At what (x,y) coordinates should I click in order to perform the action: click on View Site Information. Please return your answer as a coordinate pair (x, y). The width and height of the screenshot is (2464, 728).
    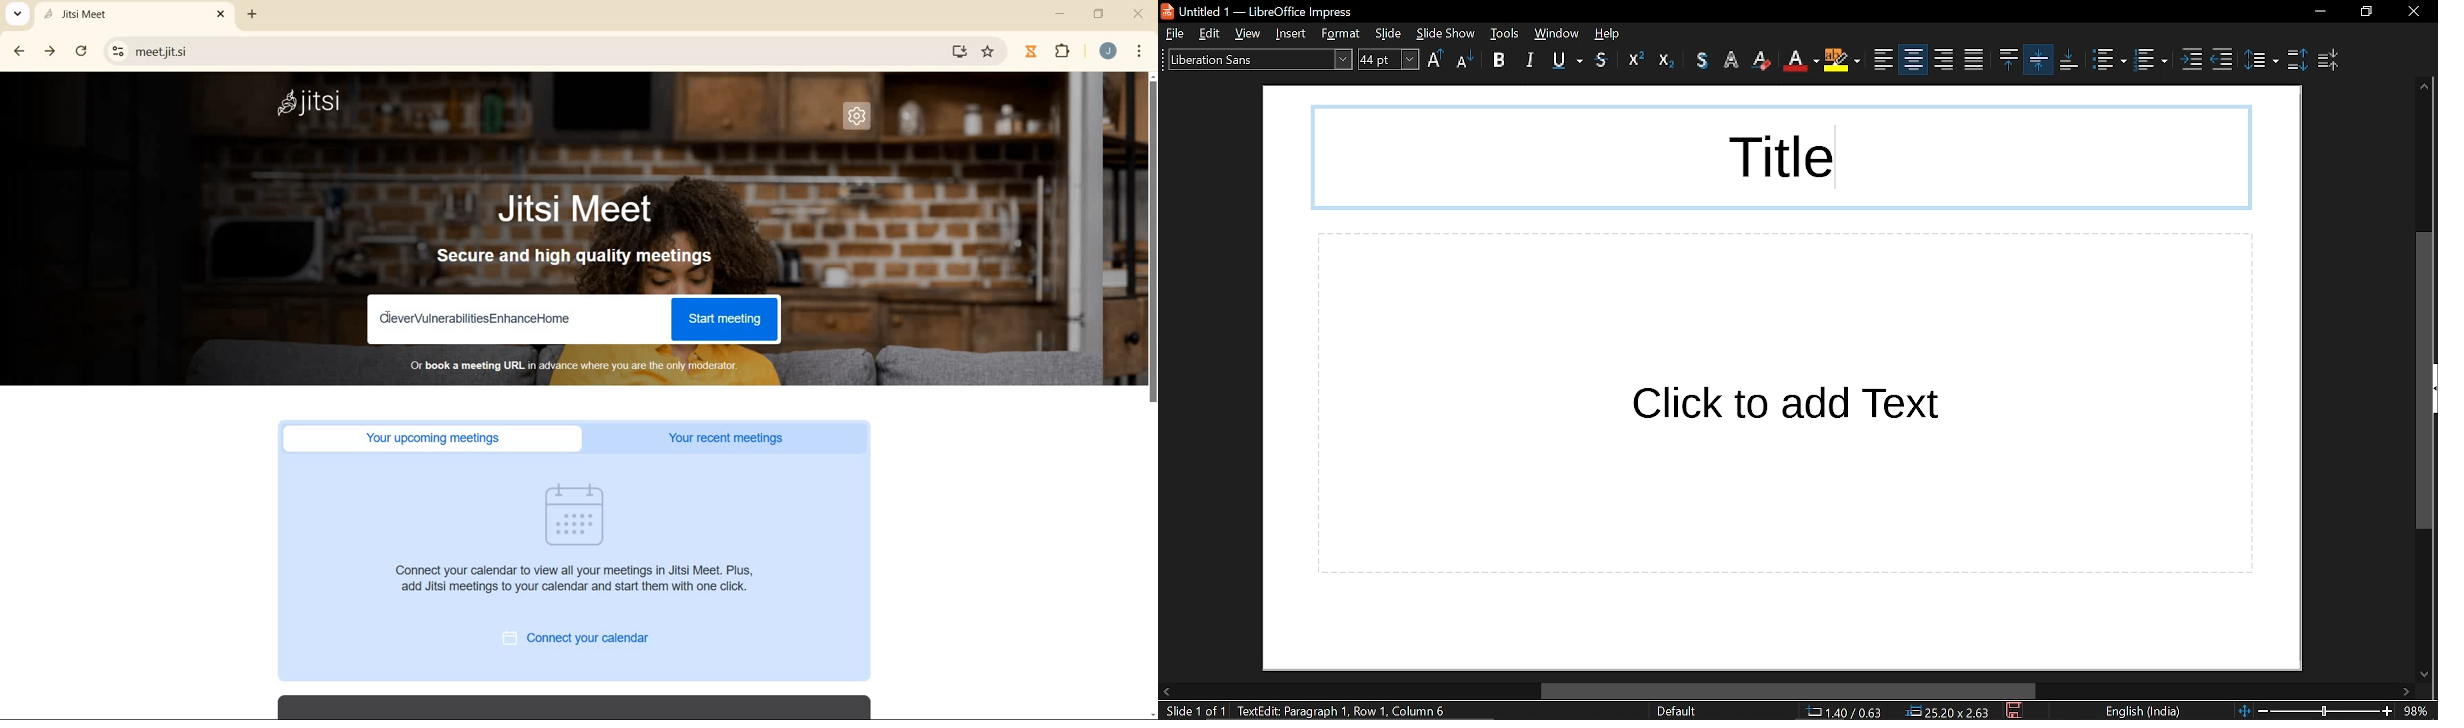
    Looking at the image, I should click on (116, 50).